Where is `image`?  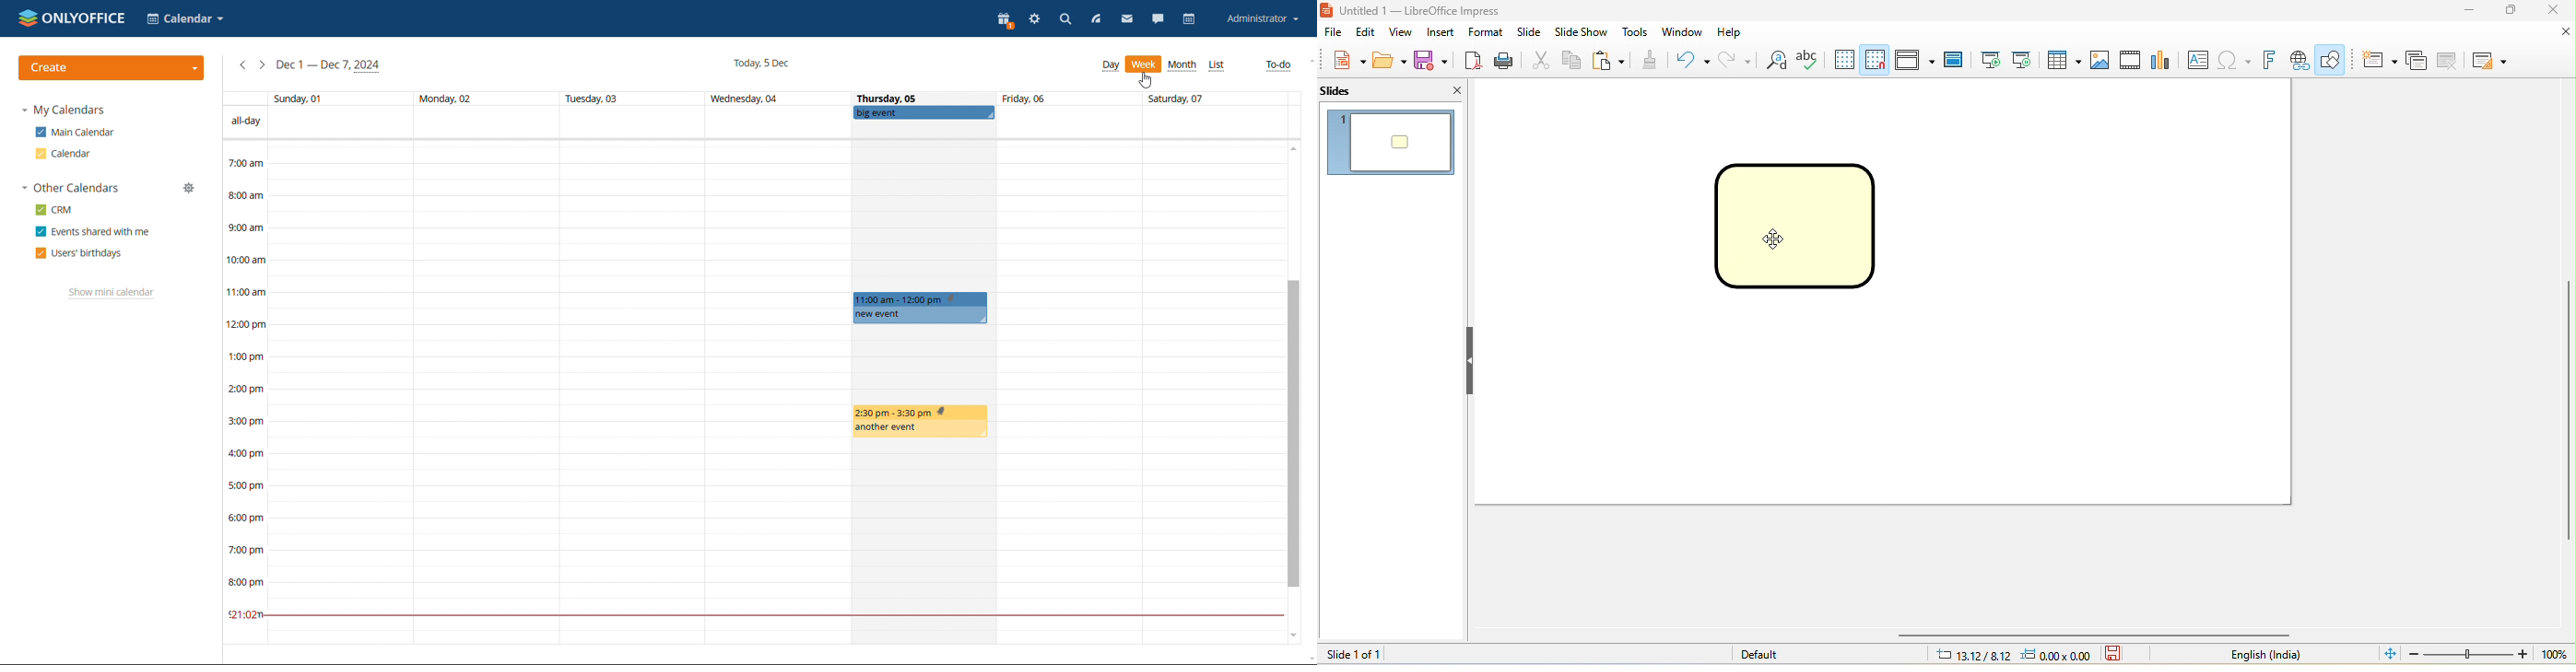
image is located at coordinates (2102, 59).